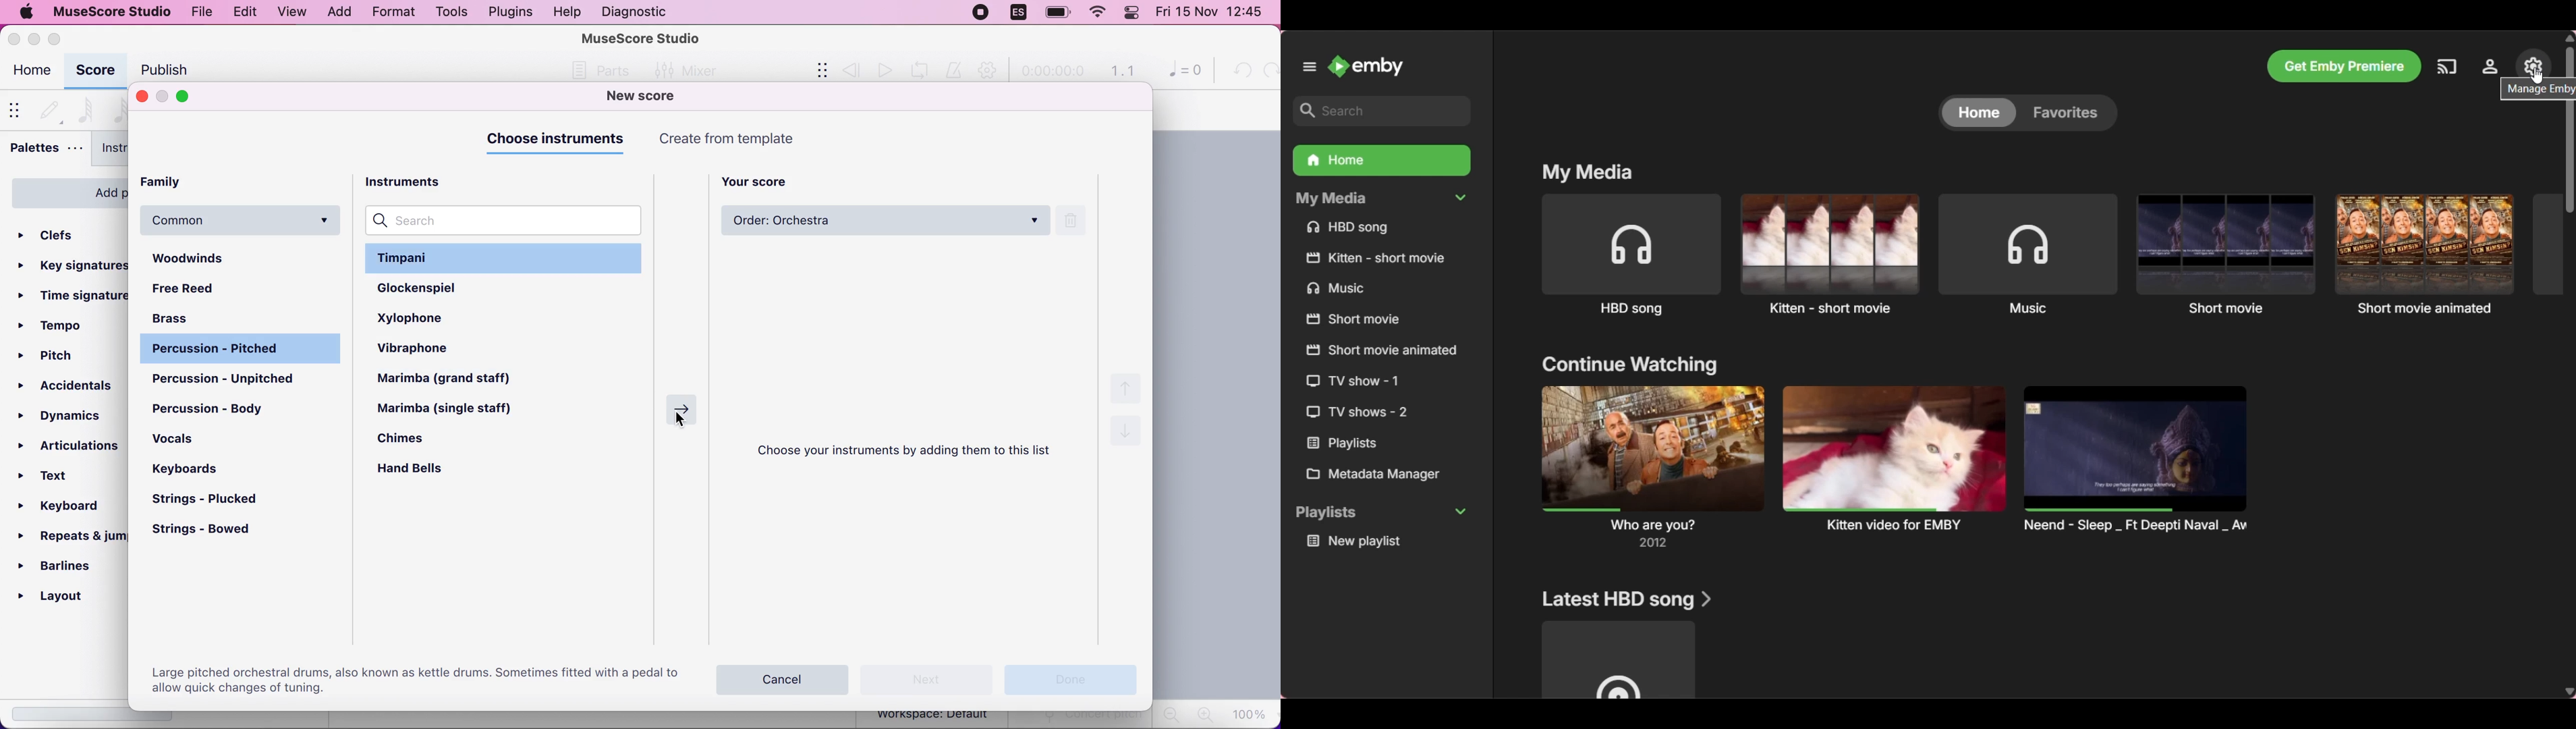 Image resolution: width=2576 pixels, height=756 pixels. Describe the element at coordinates (457, 380) in the screenshot. I see `marimba (grand staff)` at that location.